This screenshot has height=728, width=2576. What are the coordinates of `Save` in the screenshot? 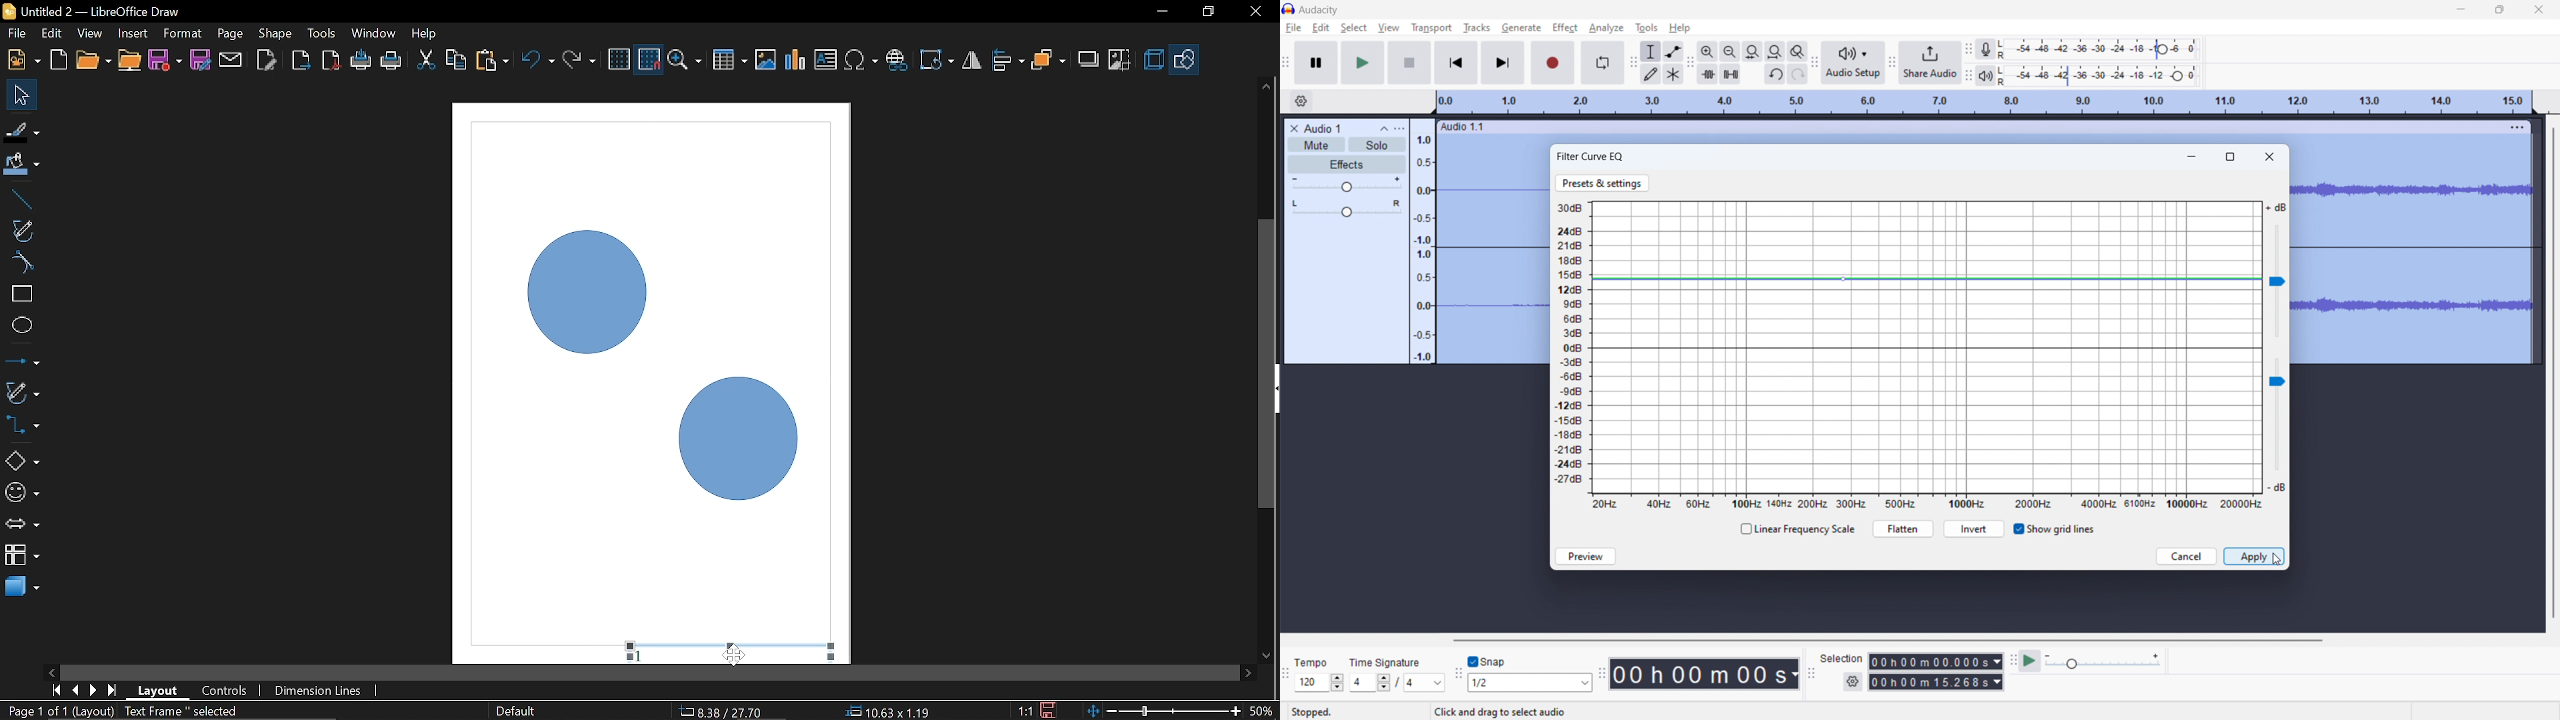 It's located at (1051, 710).